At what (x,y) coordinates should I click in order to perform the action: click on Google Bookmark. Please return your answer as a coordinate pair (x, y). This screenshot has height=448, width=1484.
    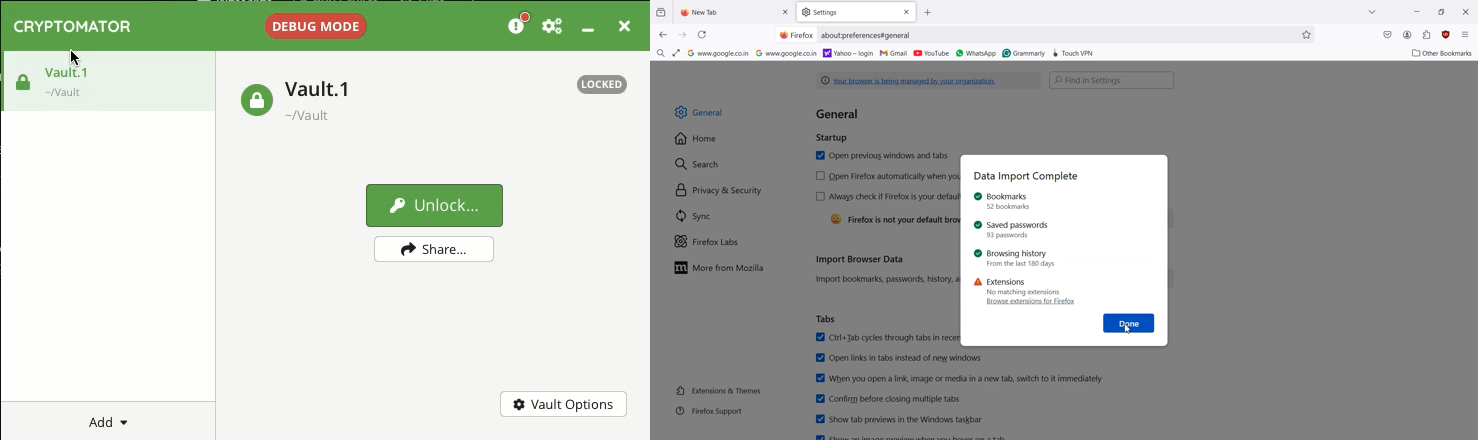
    Looking at the image, I should click on (787, 53).